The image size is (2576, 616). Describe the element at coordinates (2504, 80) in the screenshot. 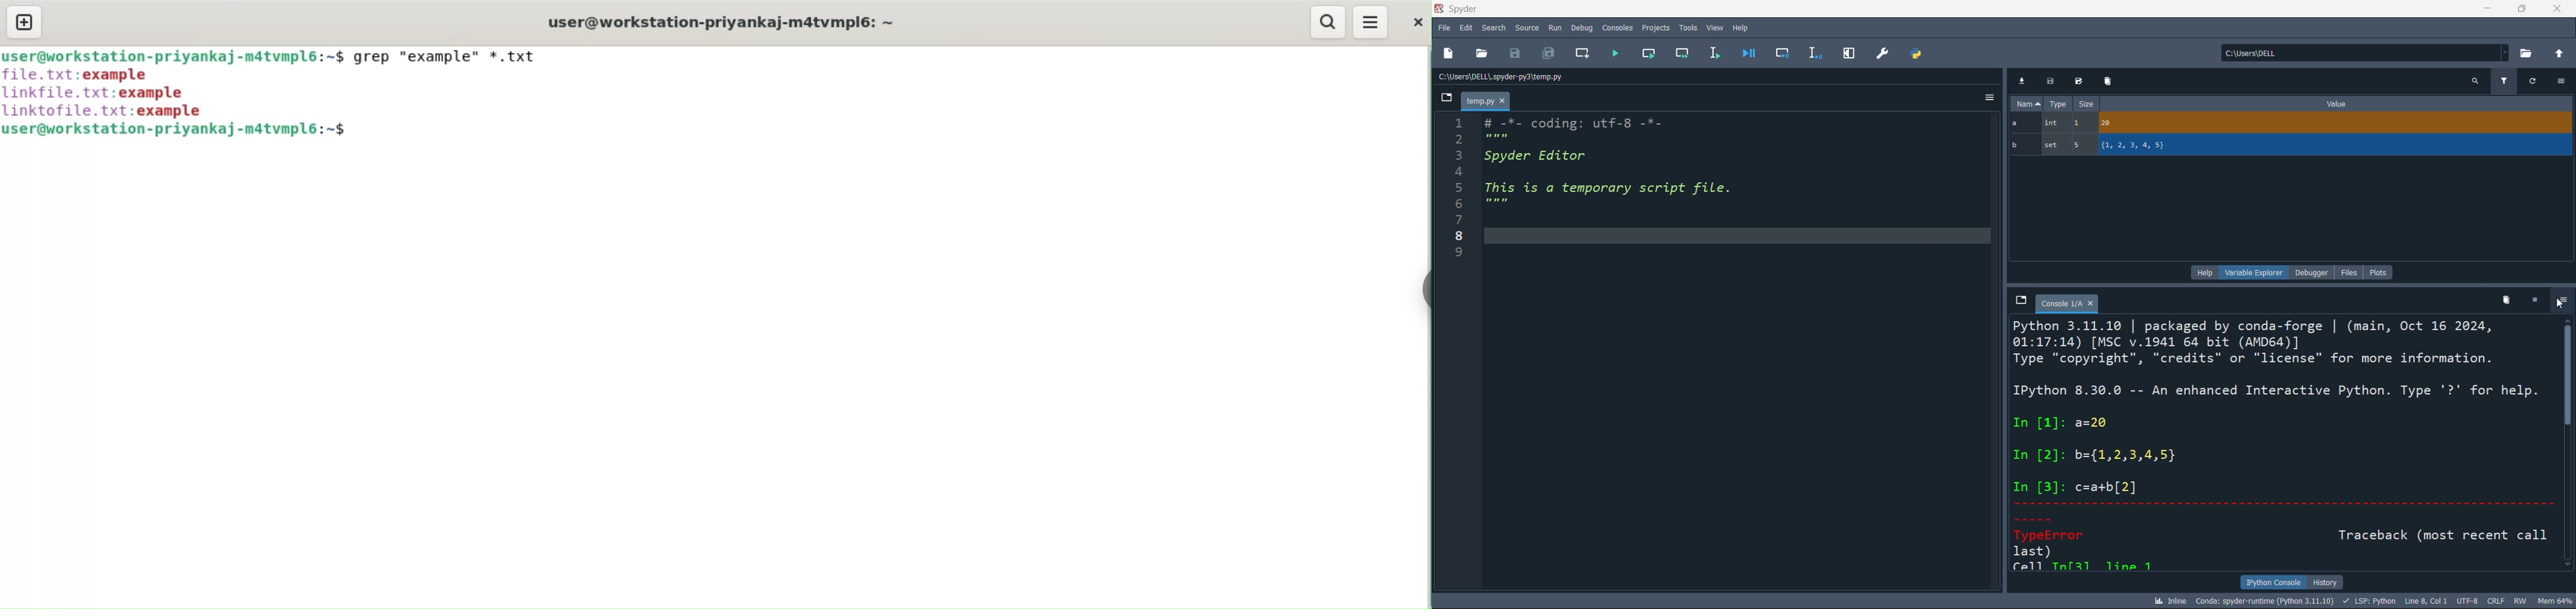

I see `filter` at that location.